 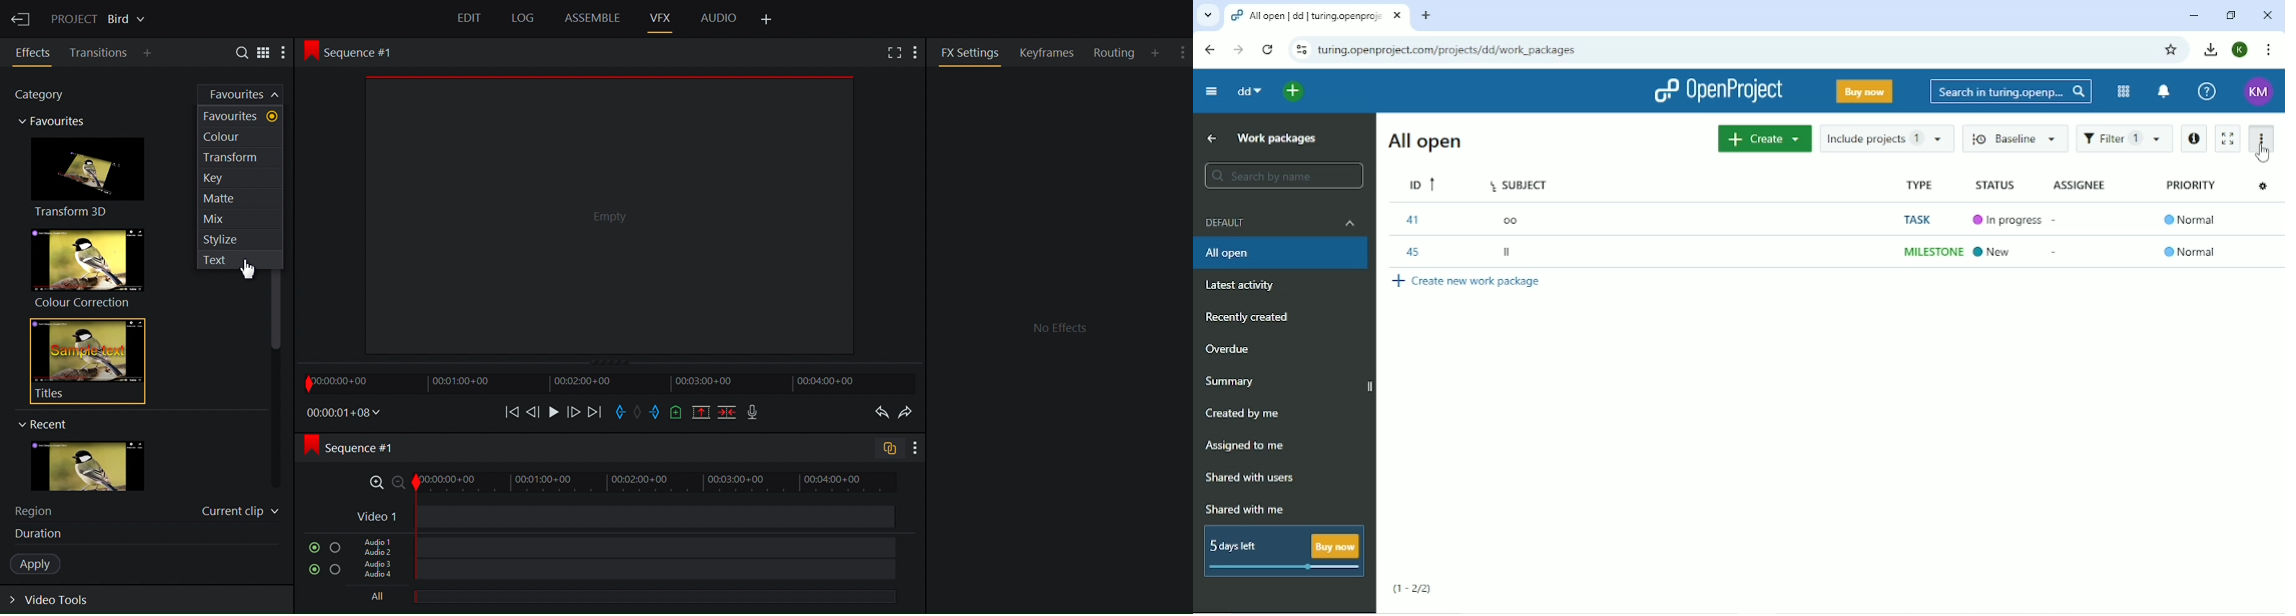 I want to click on Expand video tools, so click(x=57, y=602).